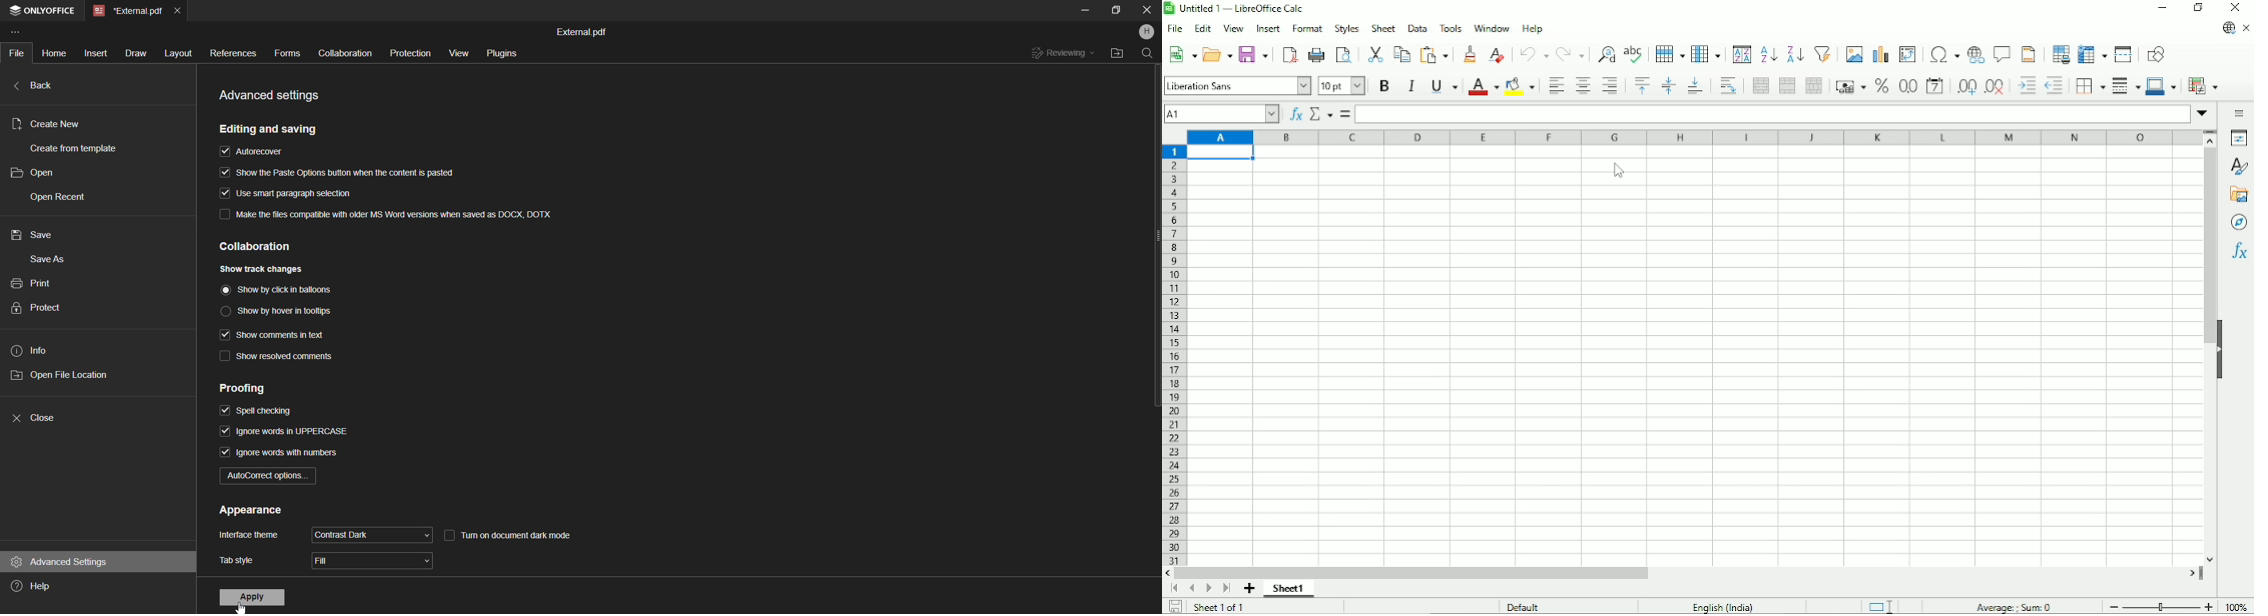 Image resolution: width=2268 pixels, height=616 pixels. What do you see at coordinates (1707, 53) in the screenshot?
I see `Column` at bounding box center [1707, 53].